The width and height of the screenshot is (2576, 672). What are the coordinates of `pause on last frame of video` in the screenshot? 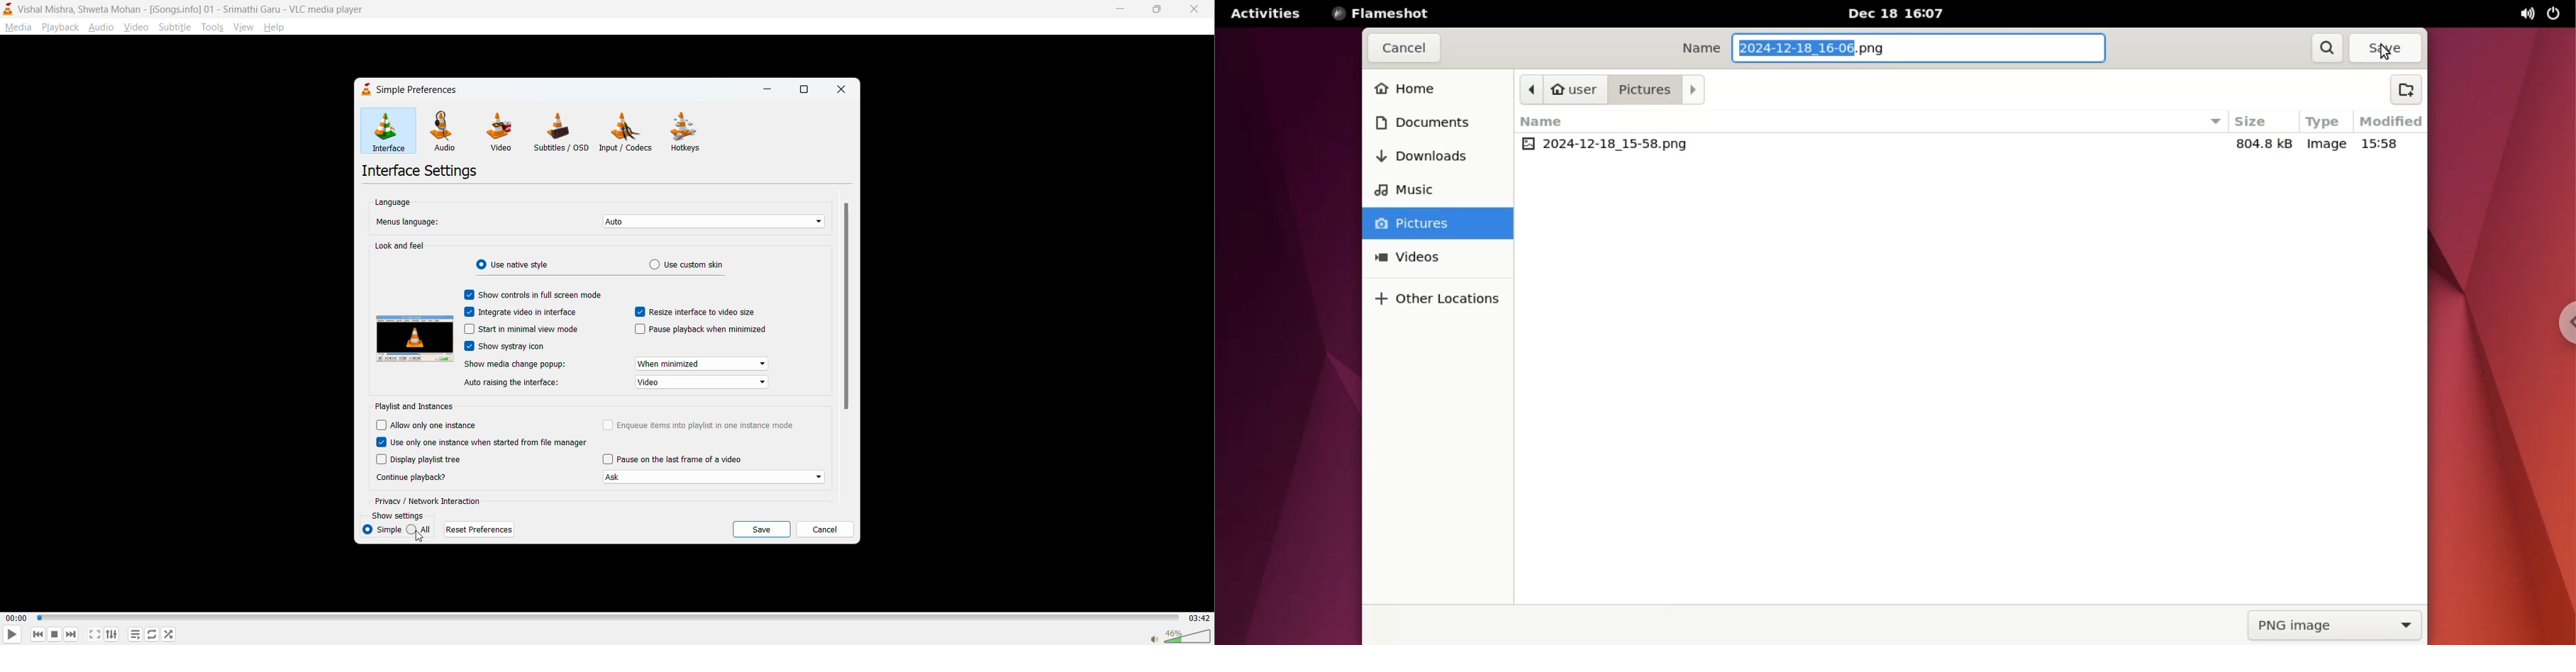 It's located at (675, 459).